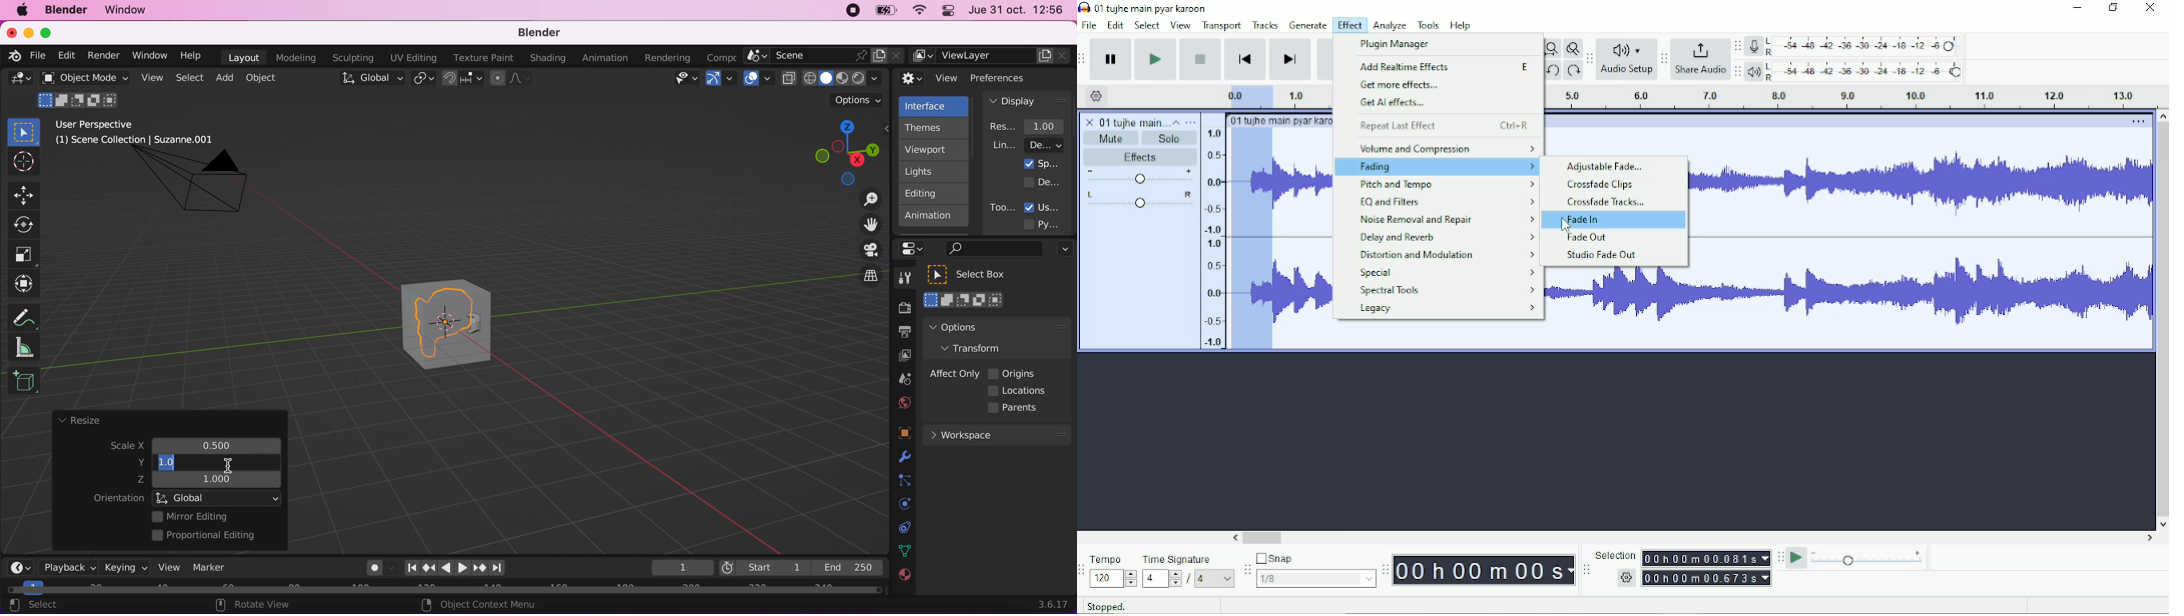 This screenshot has height=616, width=2184. Describe the element at coordinates (934, 219) in the screenshot. I see `animation` at that location.